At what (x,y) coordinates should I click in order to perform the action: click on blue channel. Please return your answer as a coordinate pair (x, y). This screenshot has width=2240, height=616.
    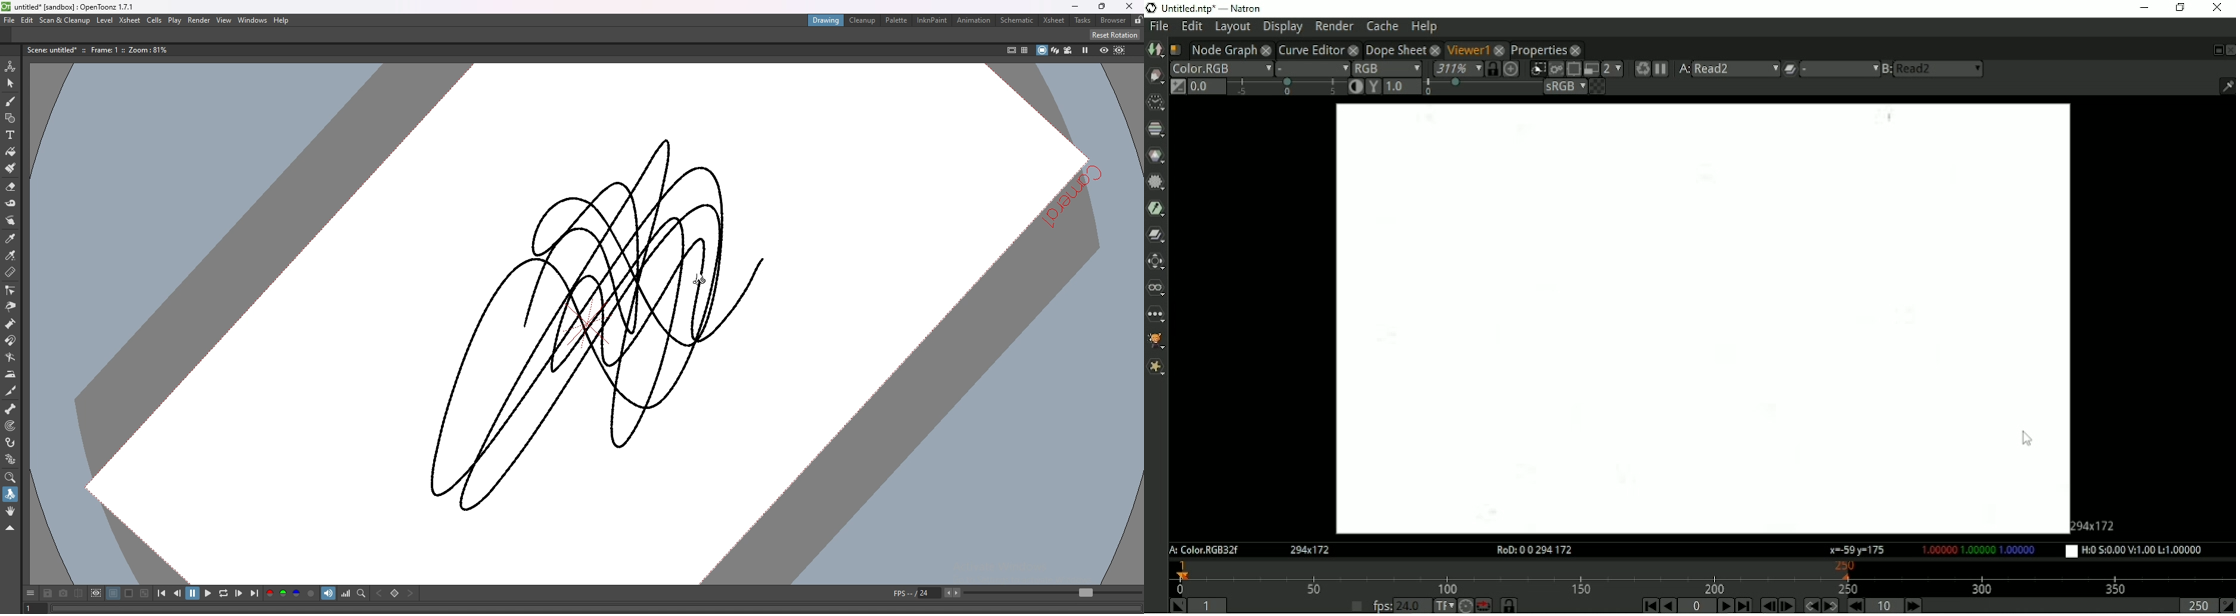
    Looking at the image, I should click on (296, 593).